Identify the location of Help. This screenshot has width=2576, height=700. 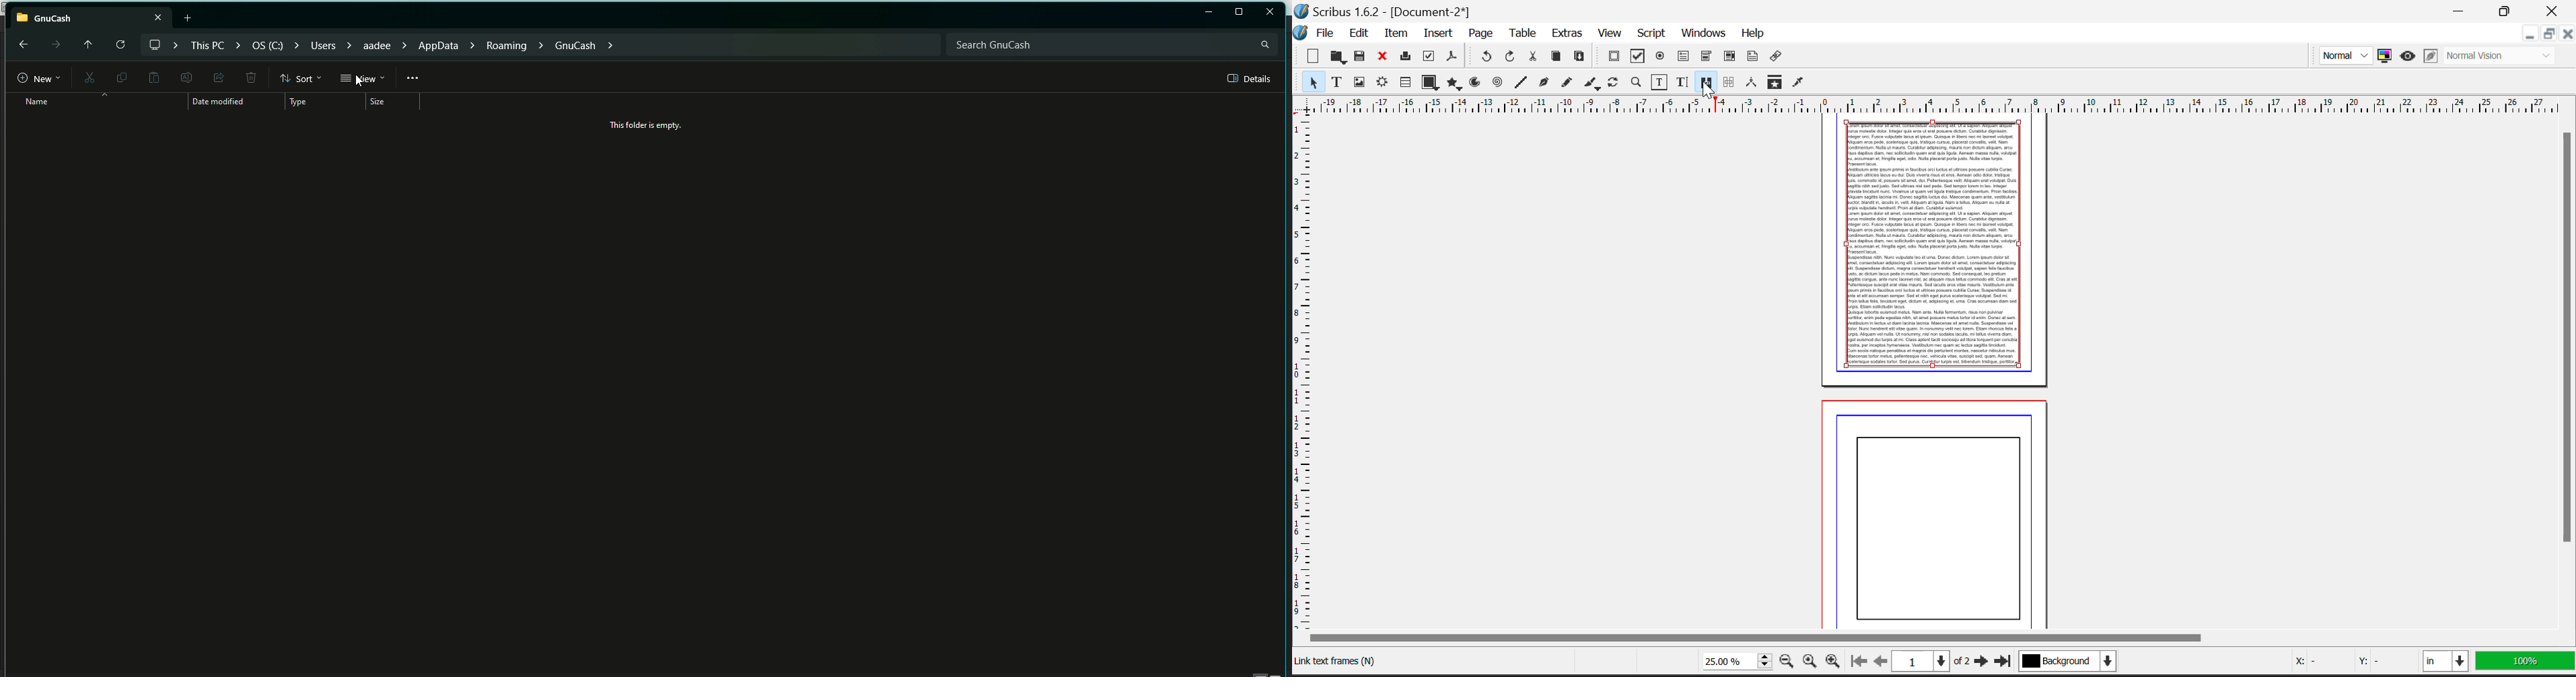
(1752, 33).